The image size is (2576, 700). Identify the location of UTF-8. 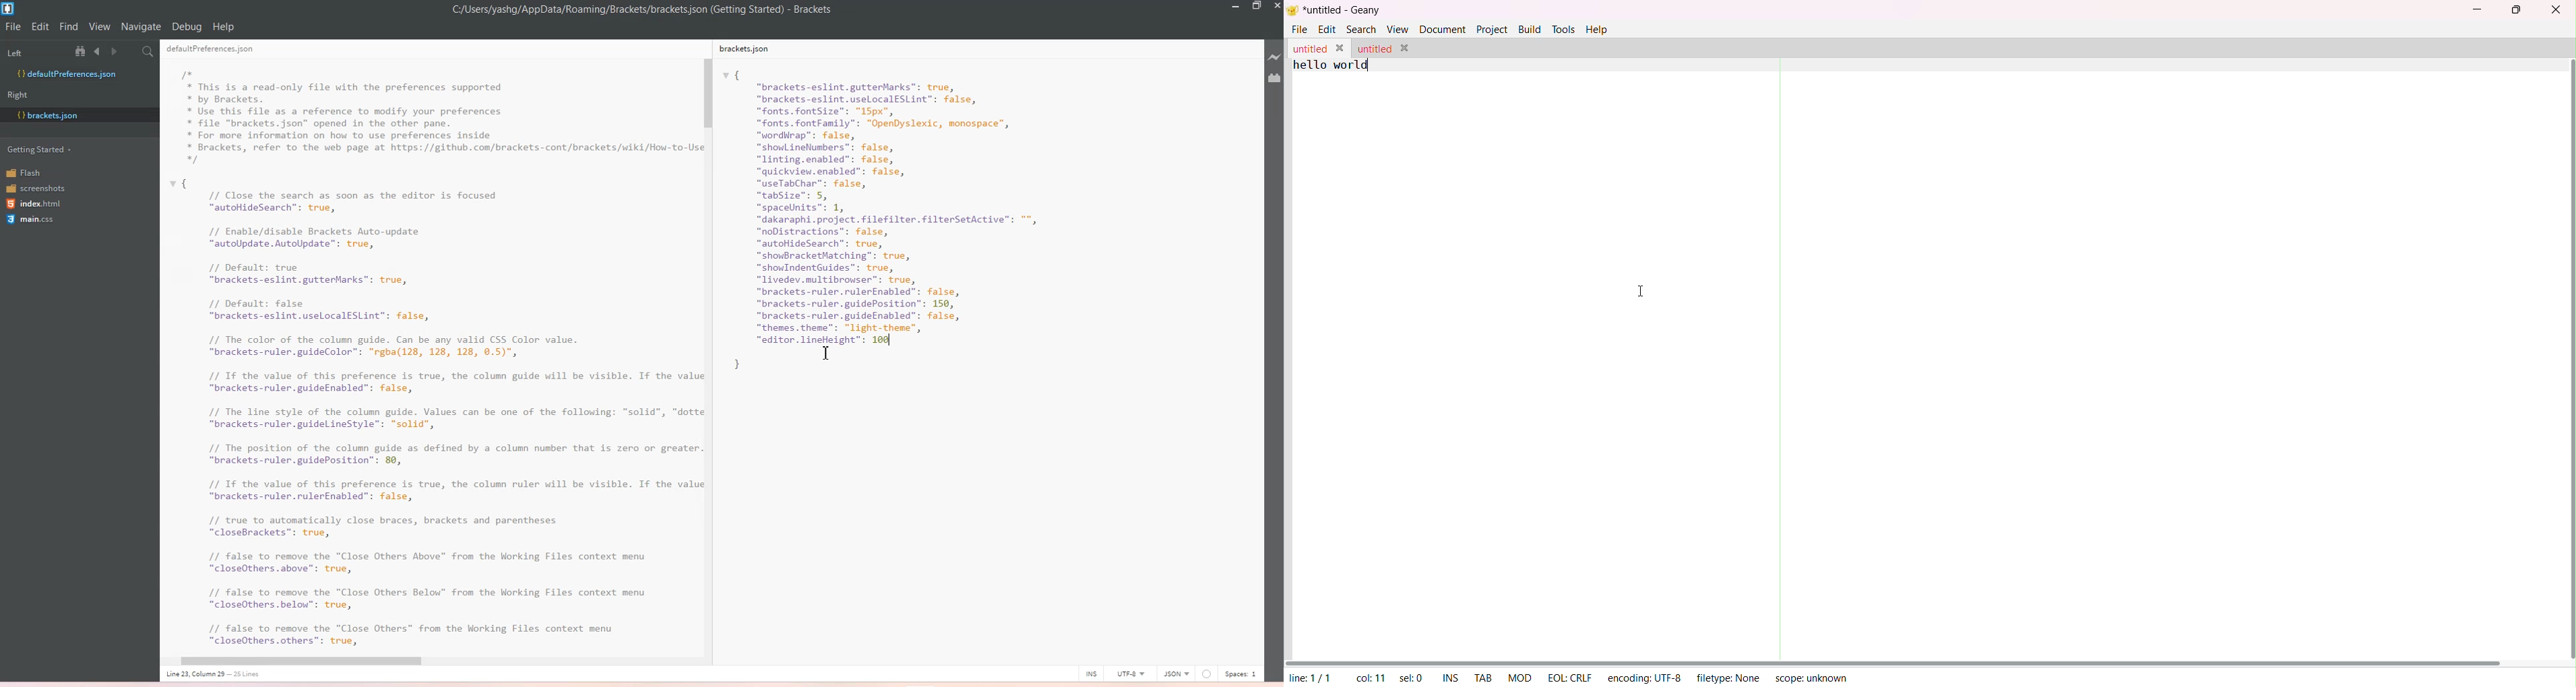
(1130, 673).